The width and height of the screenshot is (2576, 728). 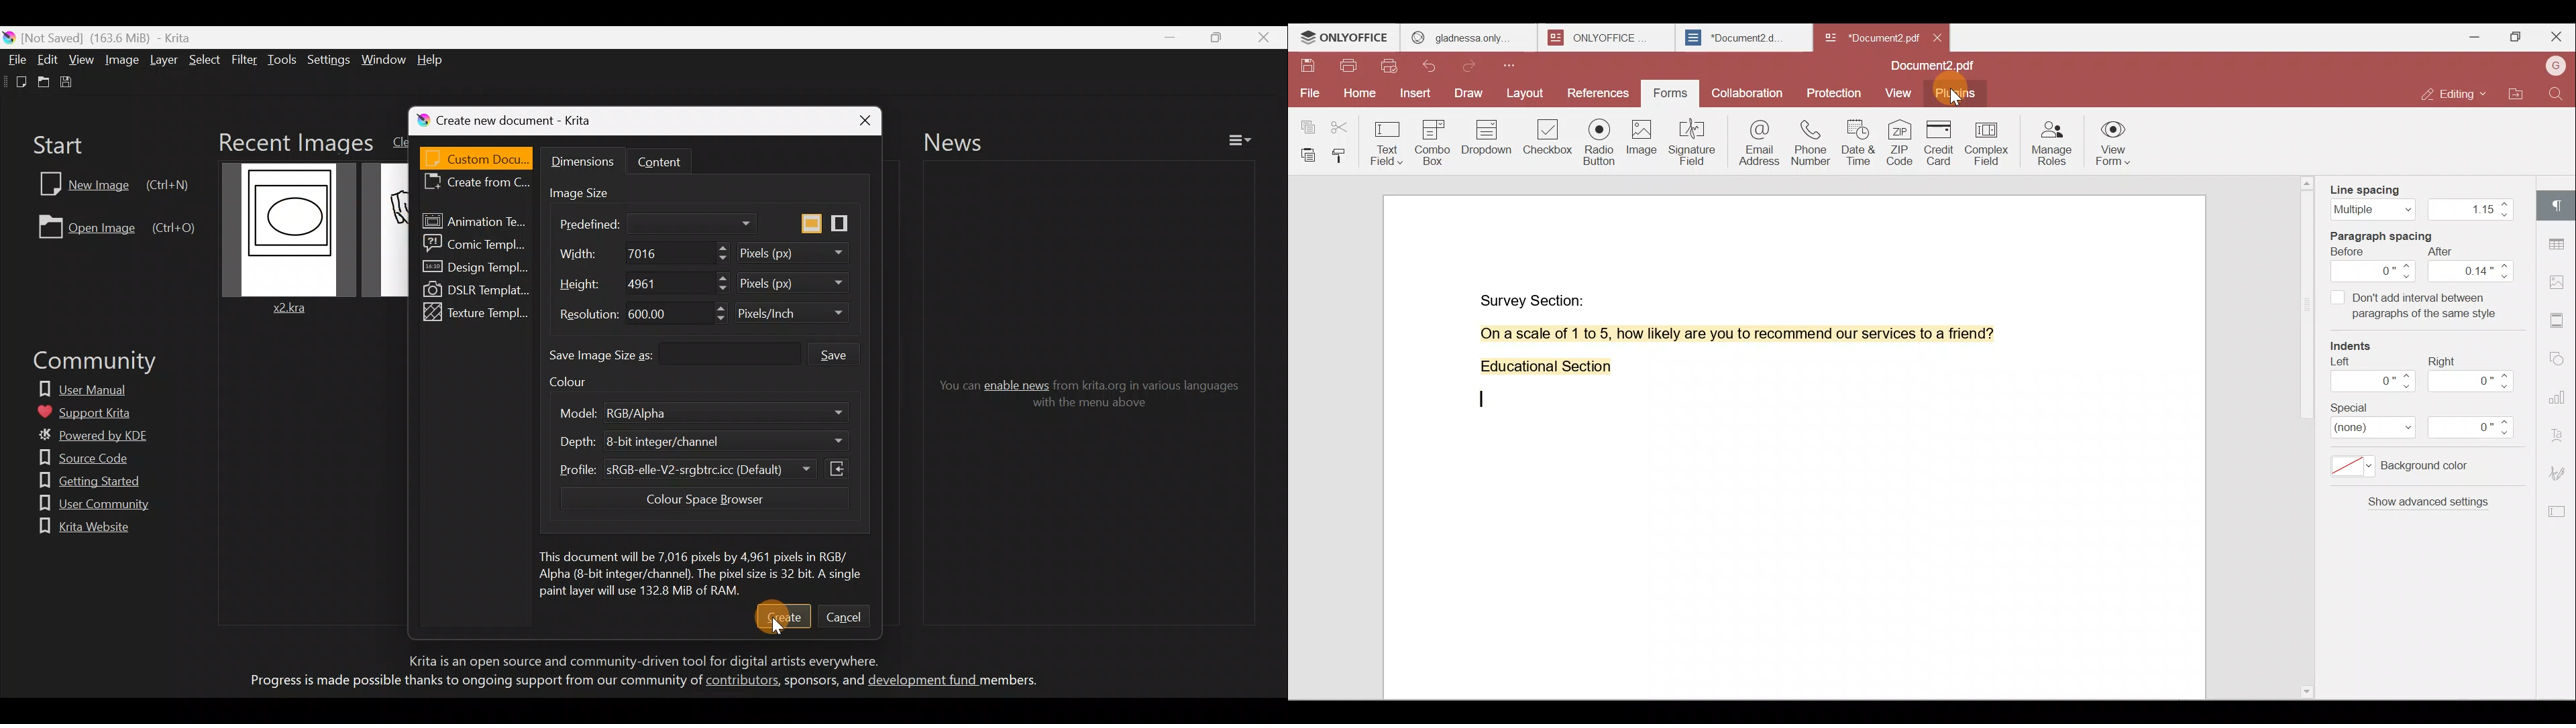 What do you see at coordinates (2561, 472) in the screenshot?
I see `Signature settings` at bounding box center [2561, 472].